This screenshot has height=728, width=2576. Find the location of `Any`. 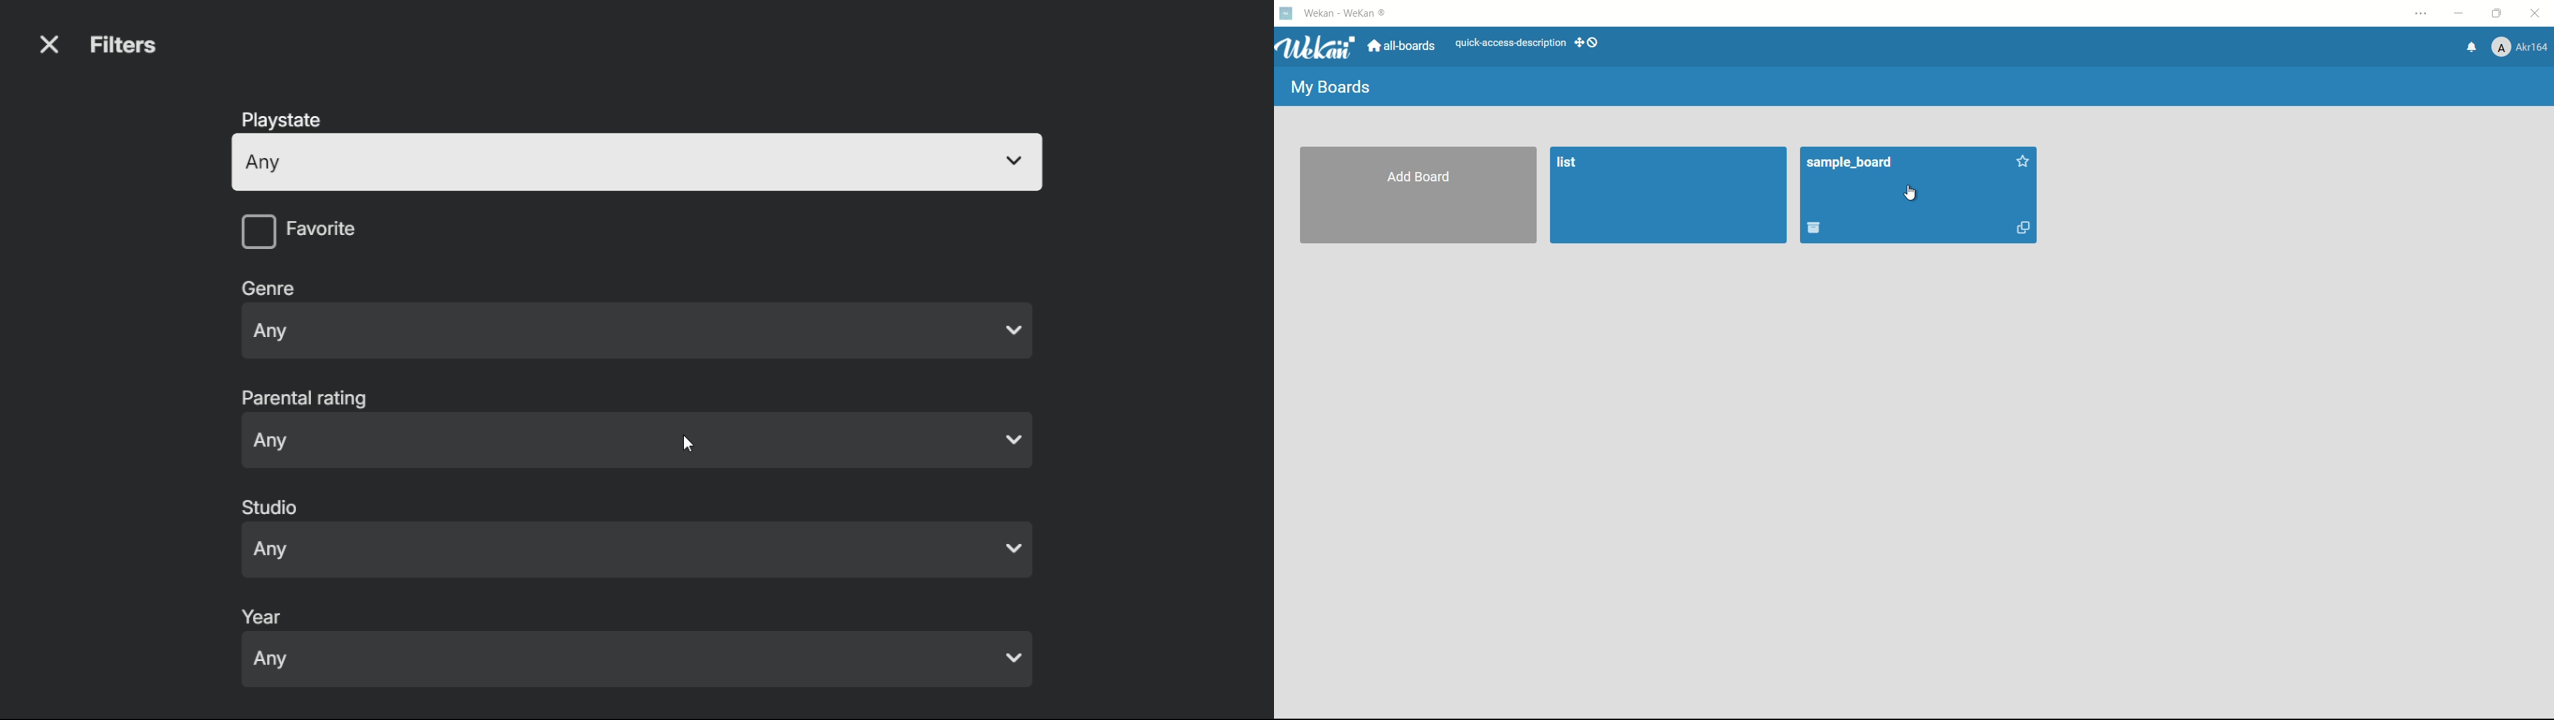

Any is located at coordinates (637, 441).